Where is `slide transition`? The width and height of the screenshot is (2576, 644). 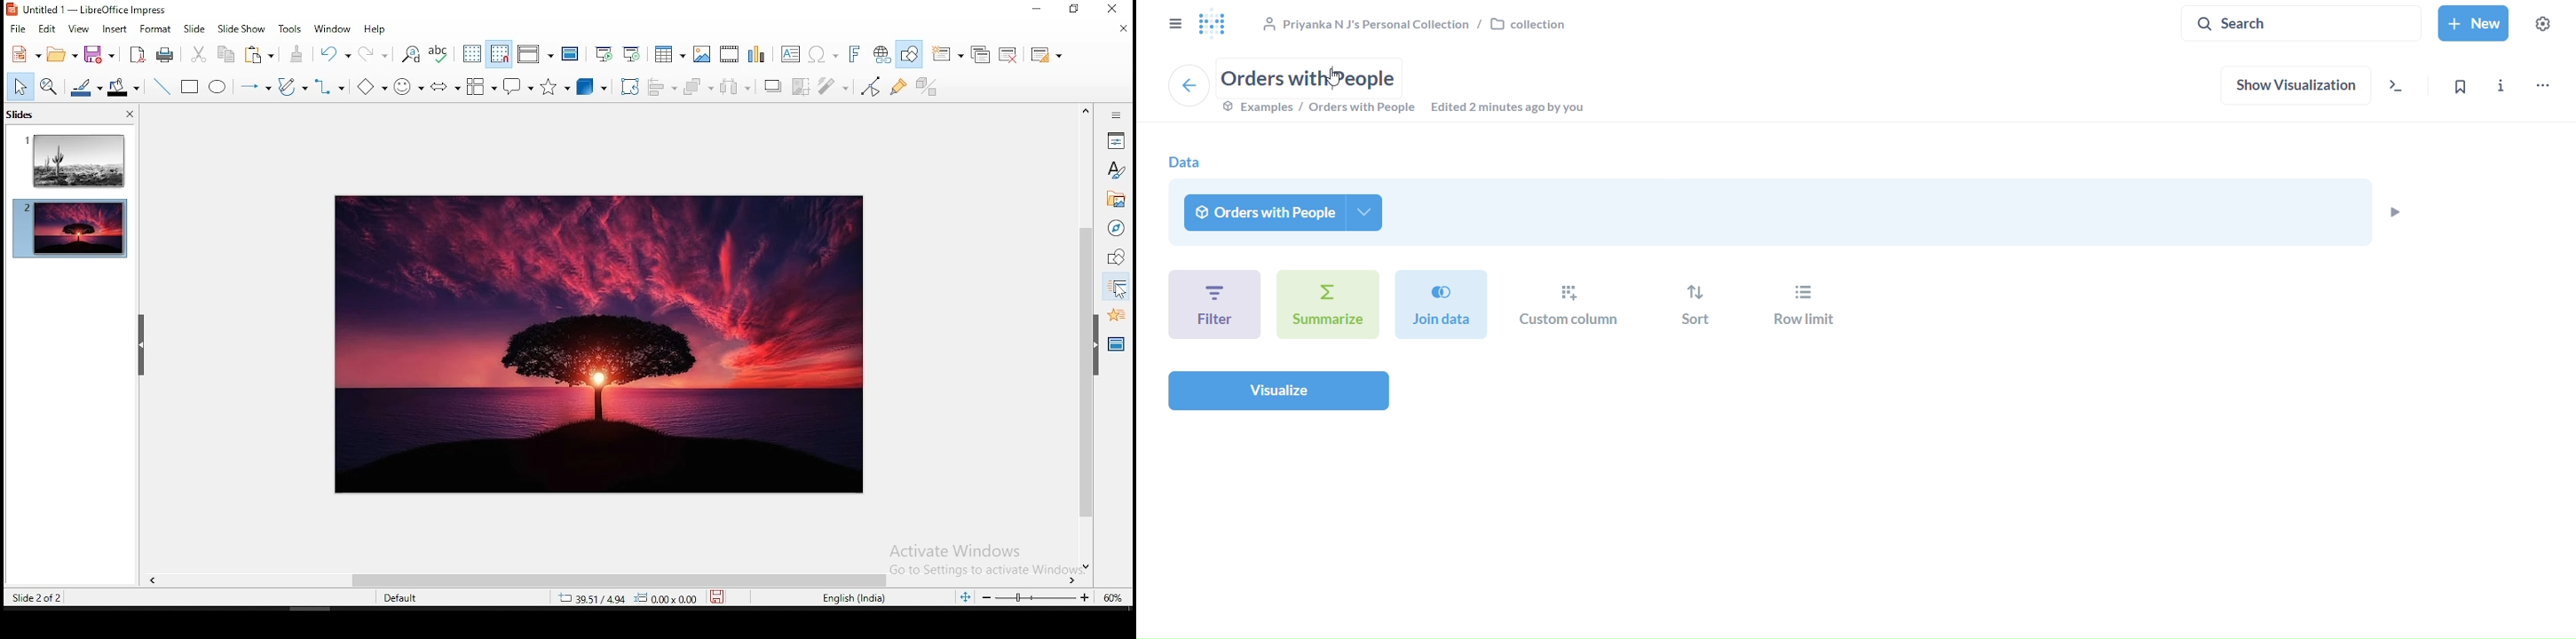
slide transition is located at coordinates (1118, 289).